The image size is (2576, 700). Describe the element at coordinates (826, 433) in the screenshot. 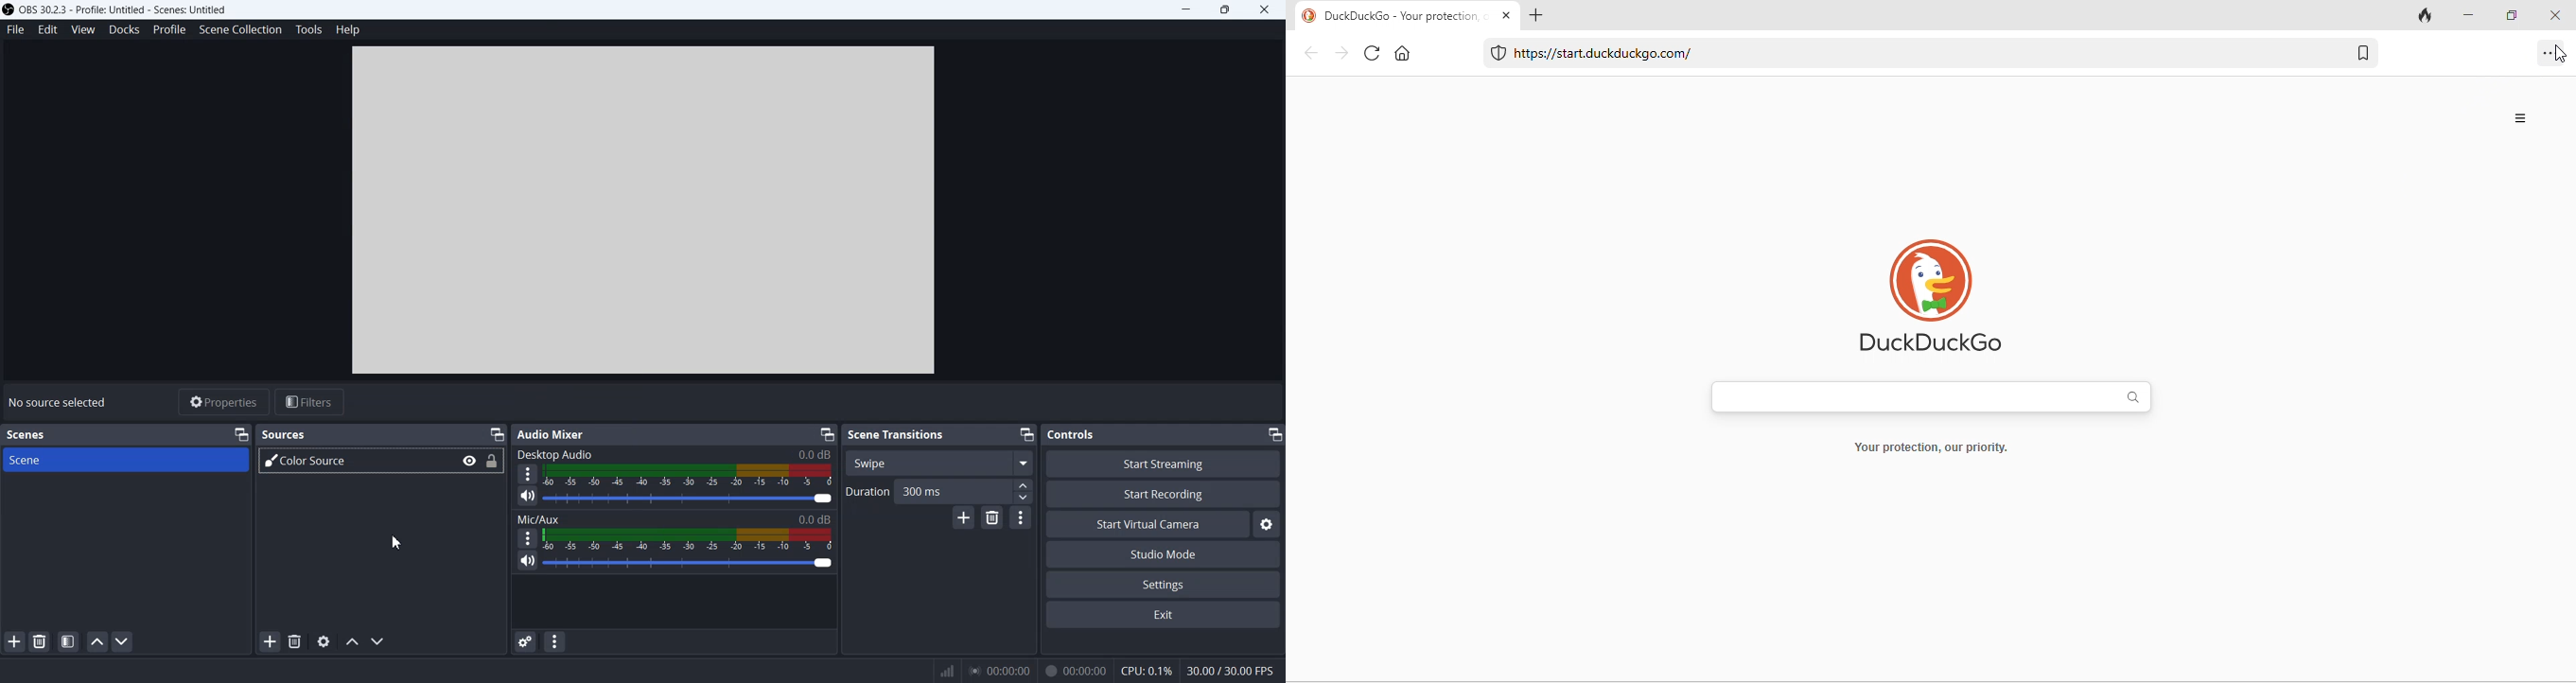

I see `Minimize` at that location.